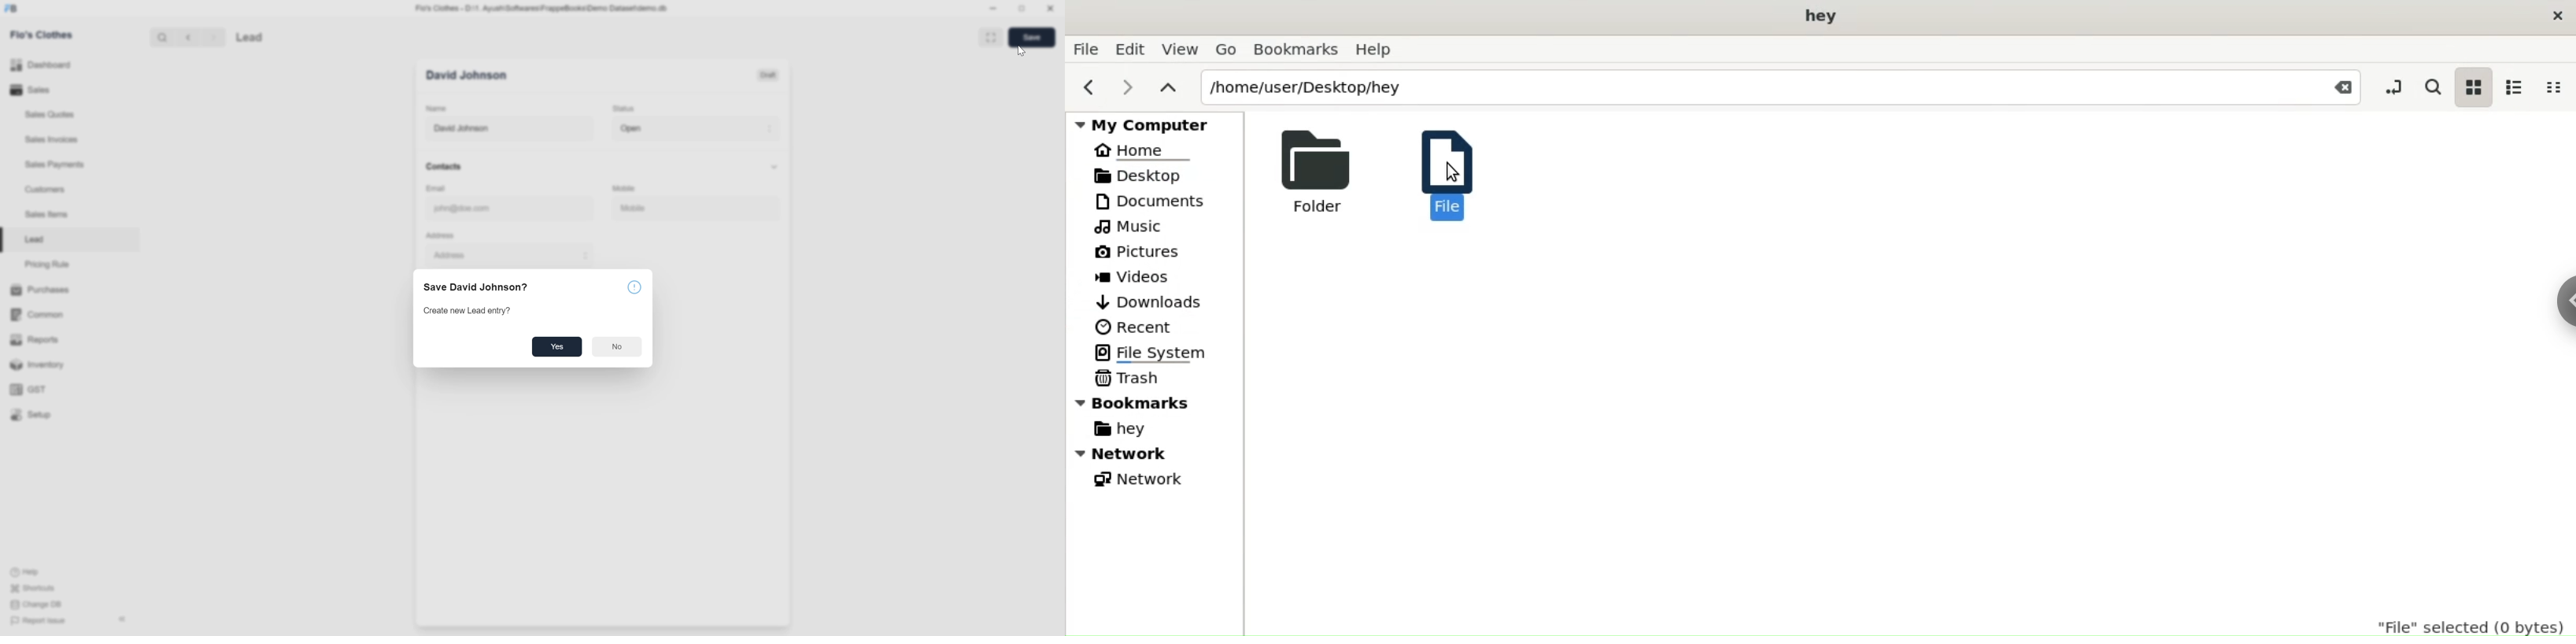  Describe the element at coordinates (441, 189) in the screenshot. I see `Email` at that location.